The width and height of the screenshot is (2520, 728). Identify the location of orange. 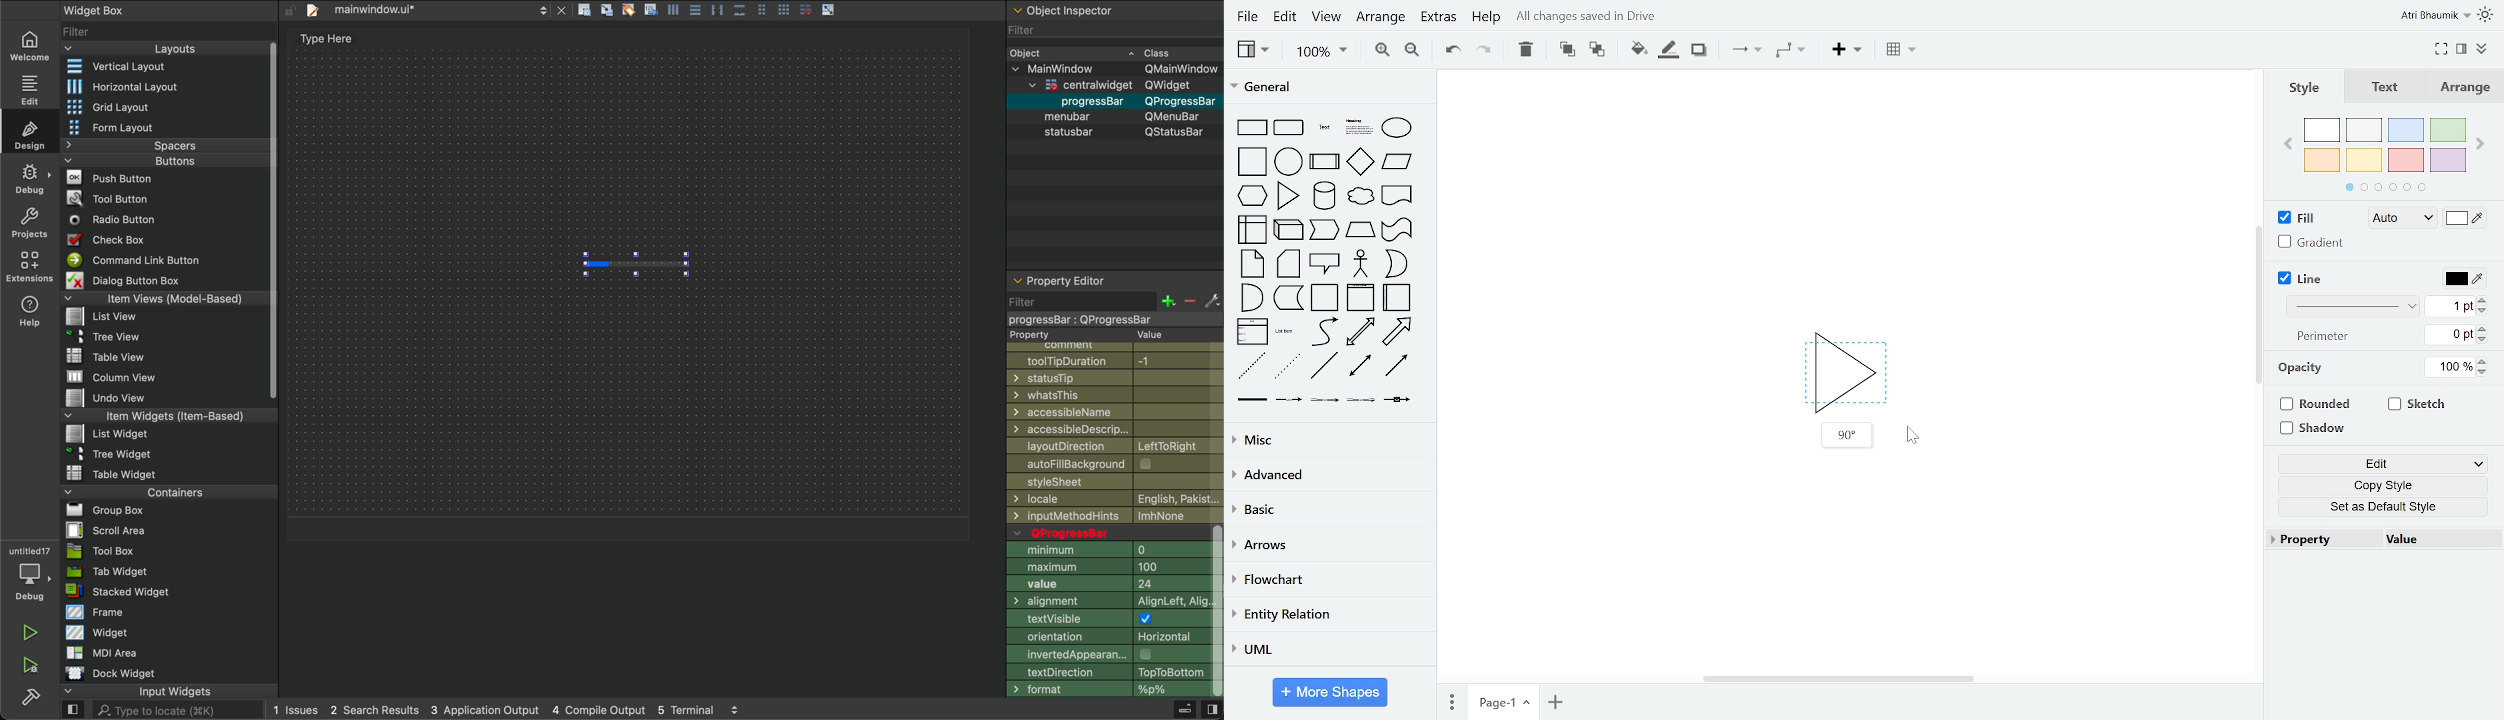
(2322, 159).